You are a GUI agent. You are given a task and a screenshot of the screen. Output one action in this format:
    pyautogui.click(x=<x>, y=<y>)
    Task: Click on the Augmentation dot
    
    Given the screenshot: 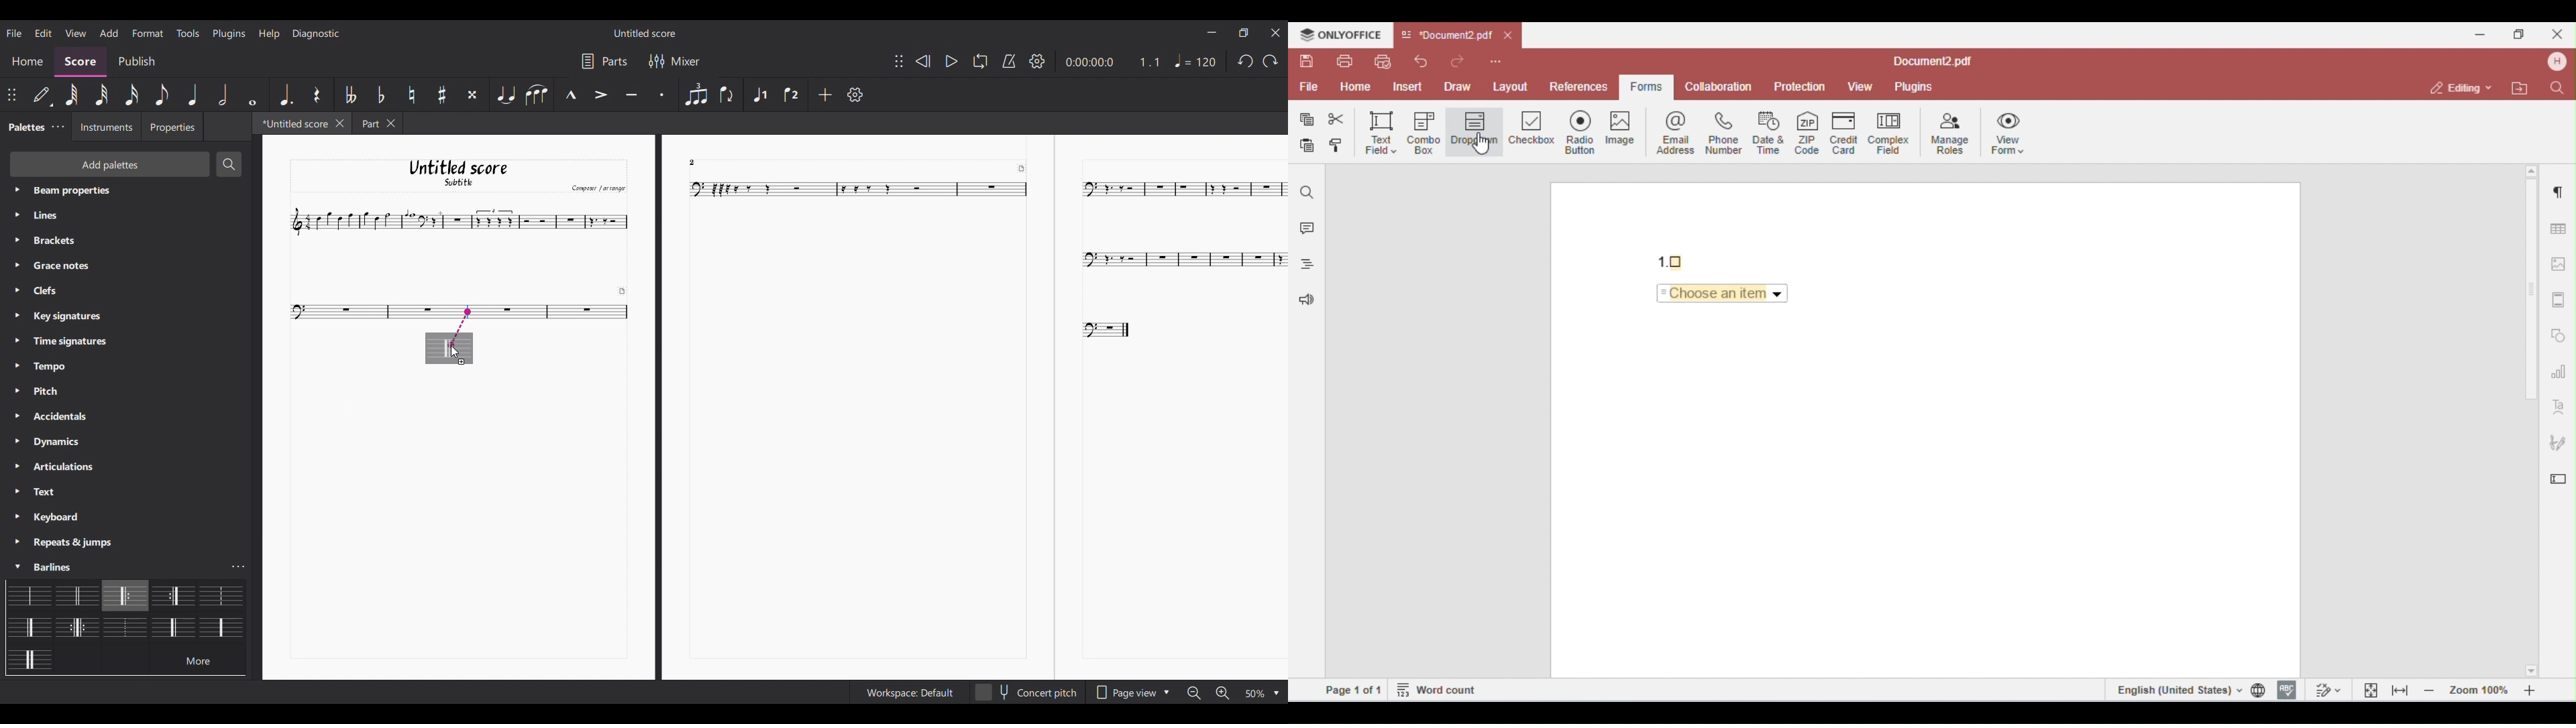 What is the action you would take?
    pyautogui.click(x=286, y=95)
    